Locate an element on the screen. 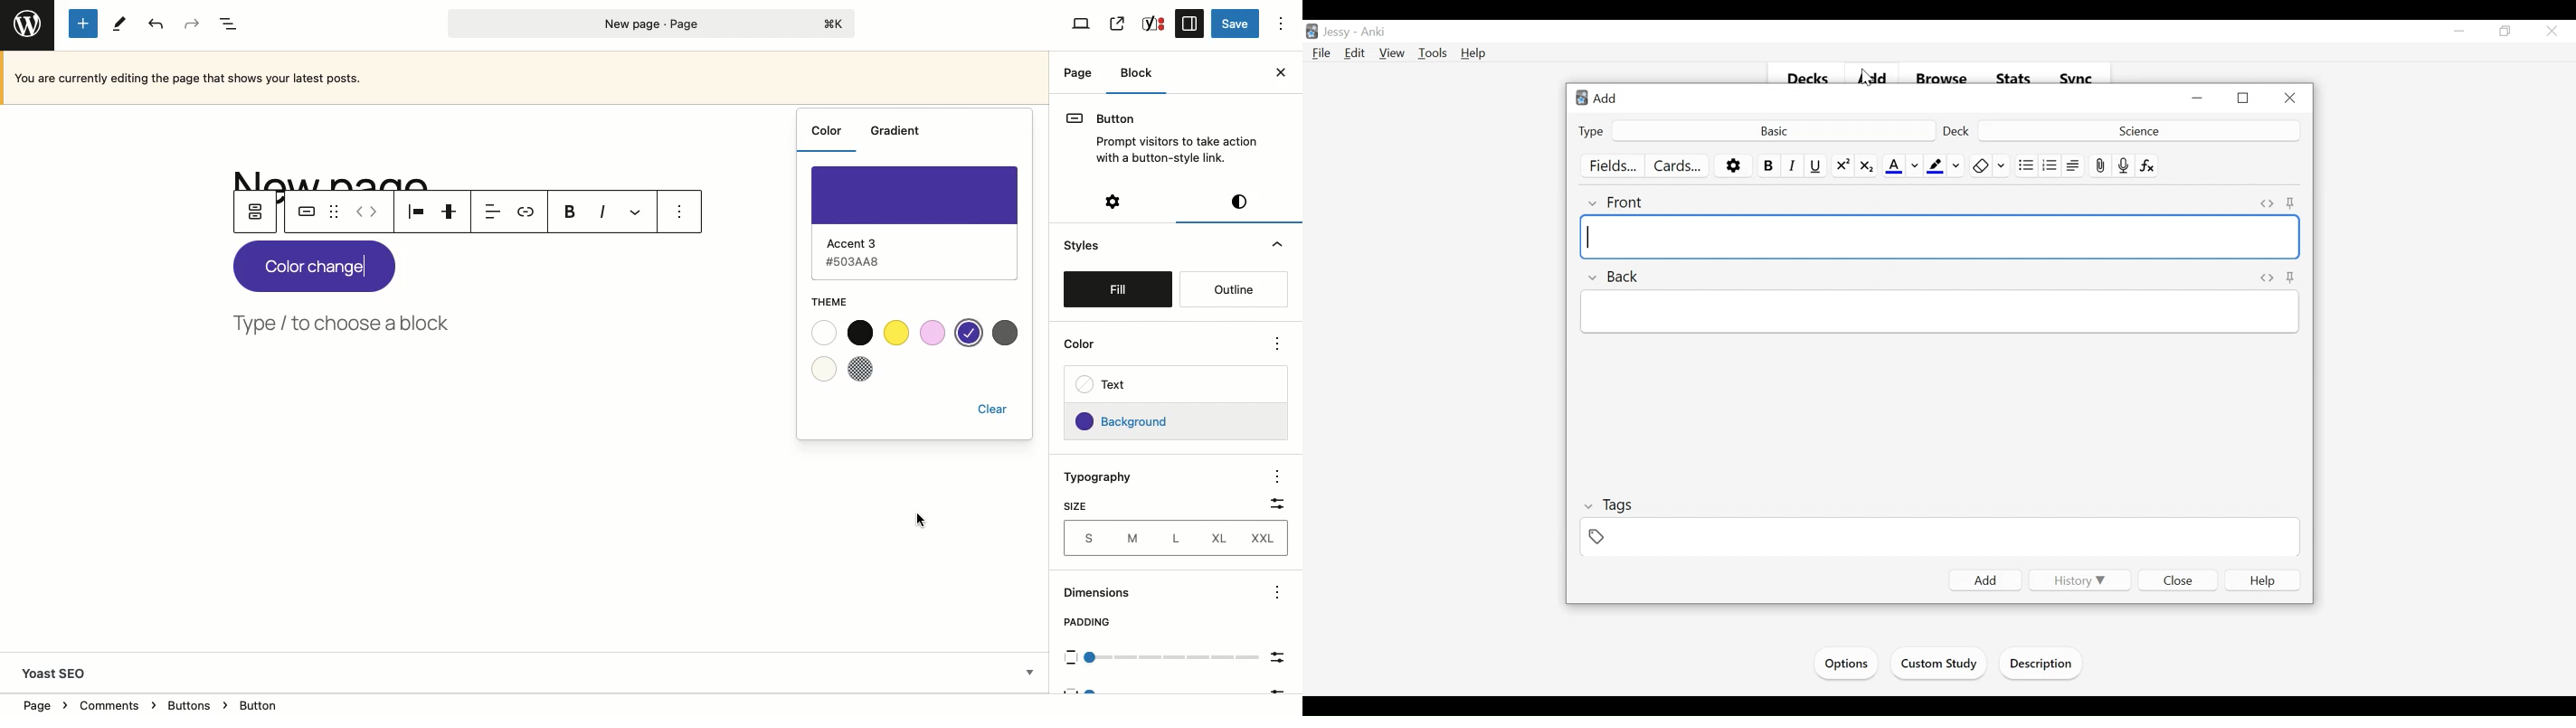 The width and height of the screenshot is (2576, 728). Options is located at coordinates (1282, 23).